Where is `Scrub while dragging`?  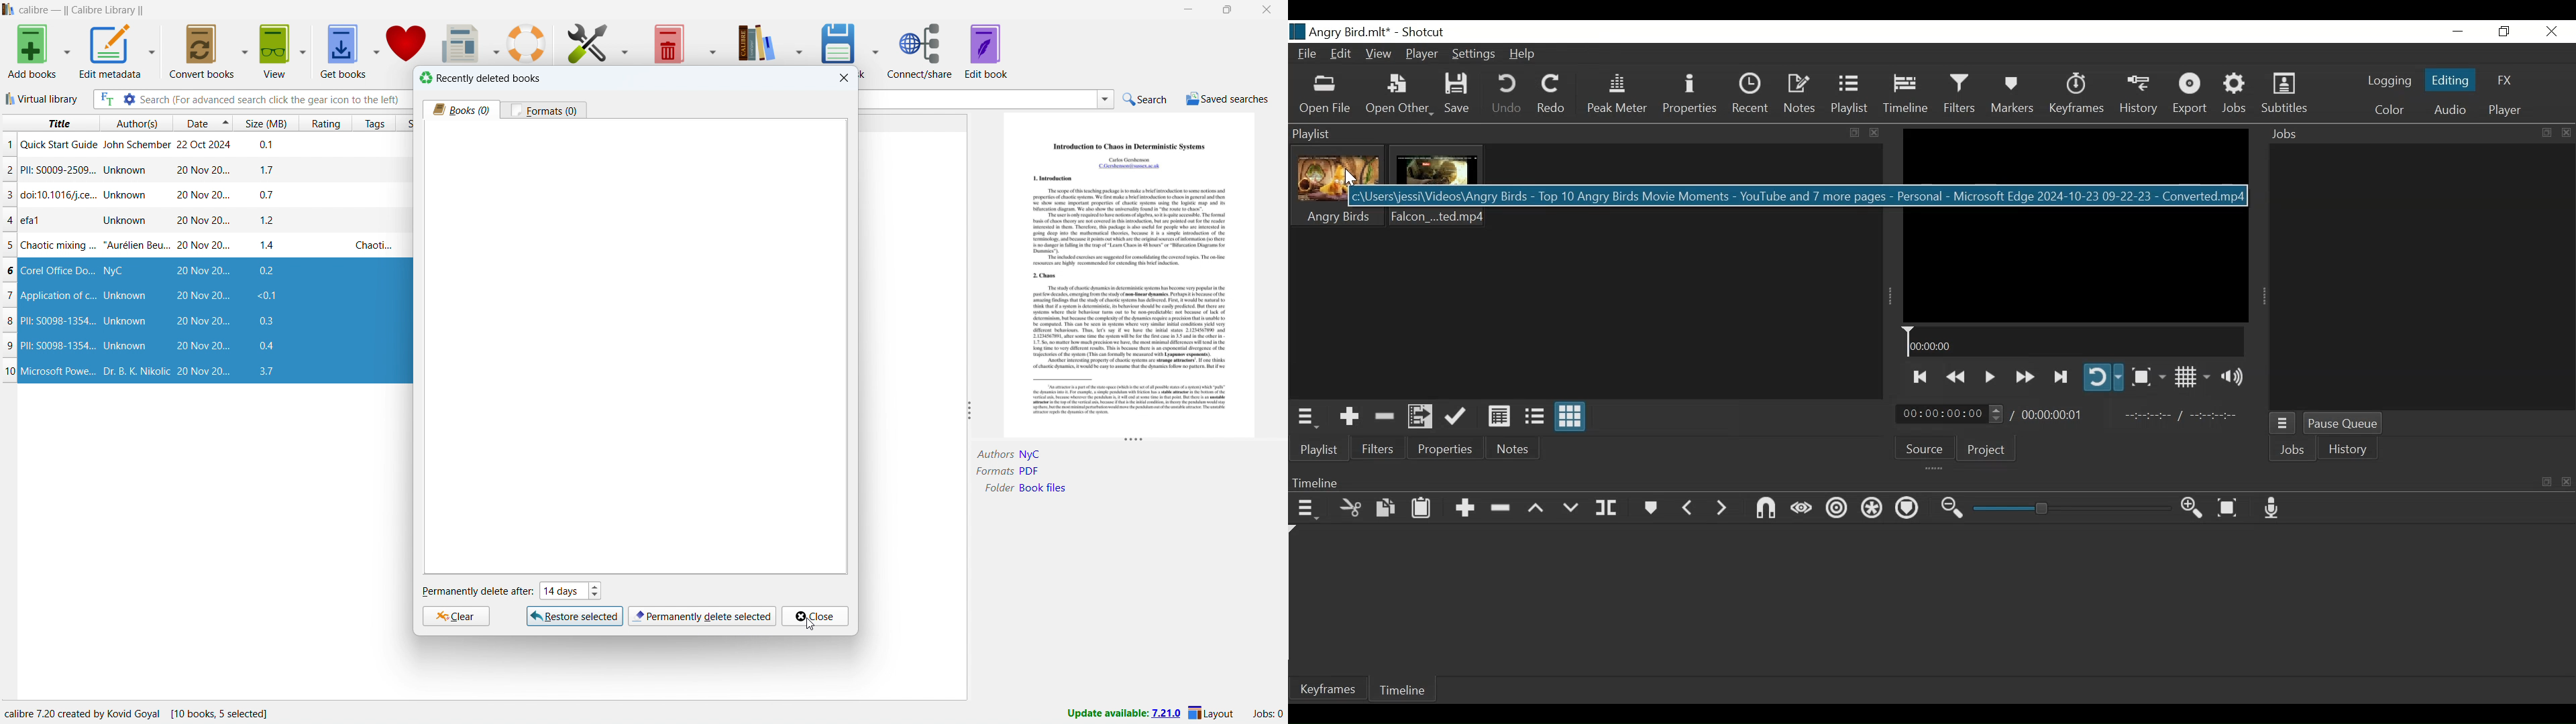 Scrub while dragging is located at coordinates (1799, 507).